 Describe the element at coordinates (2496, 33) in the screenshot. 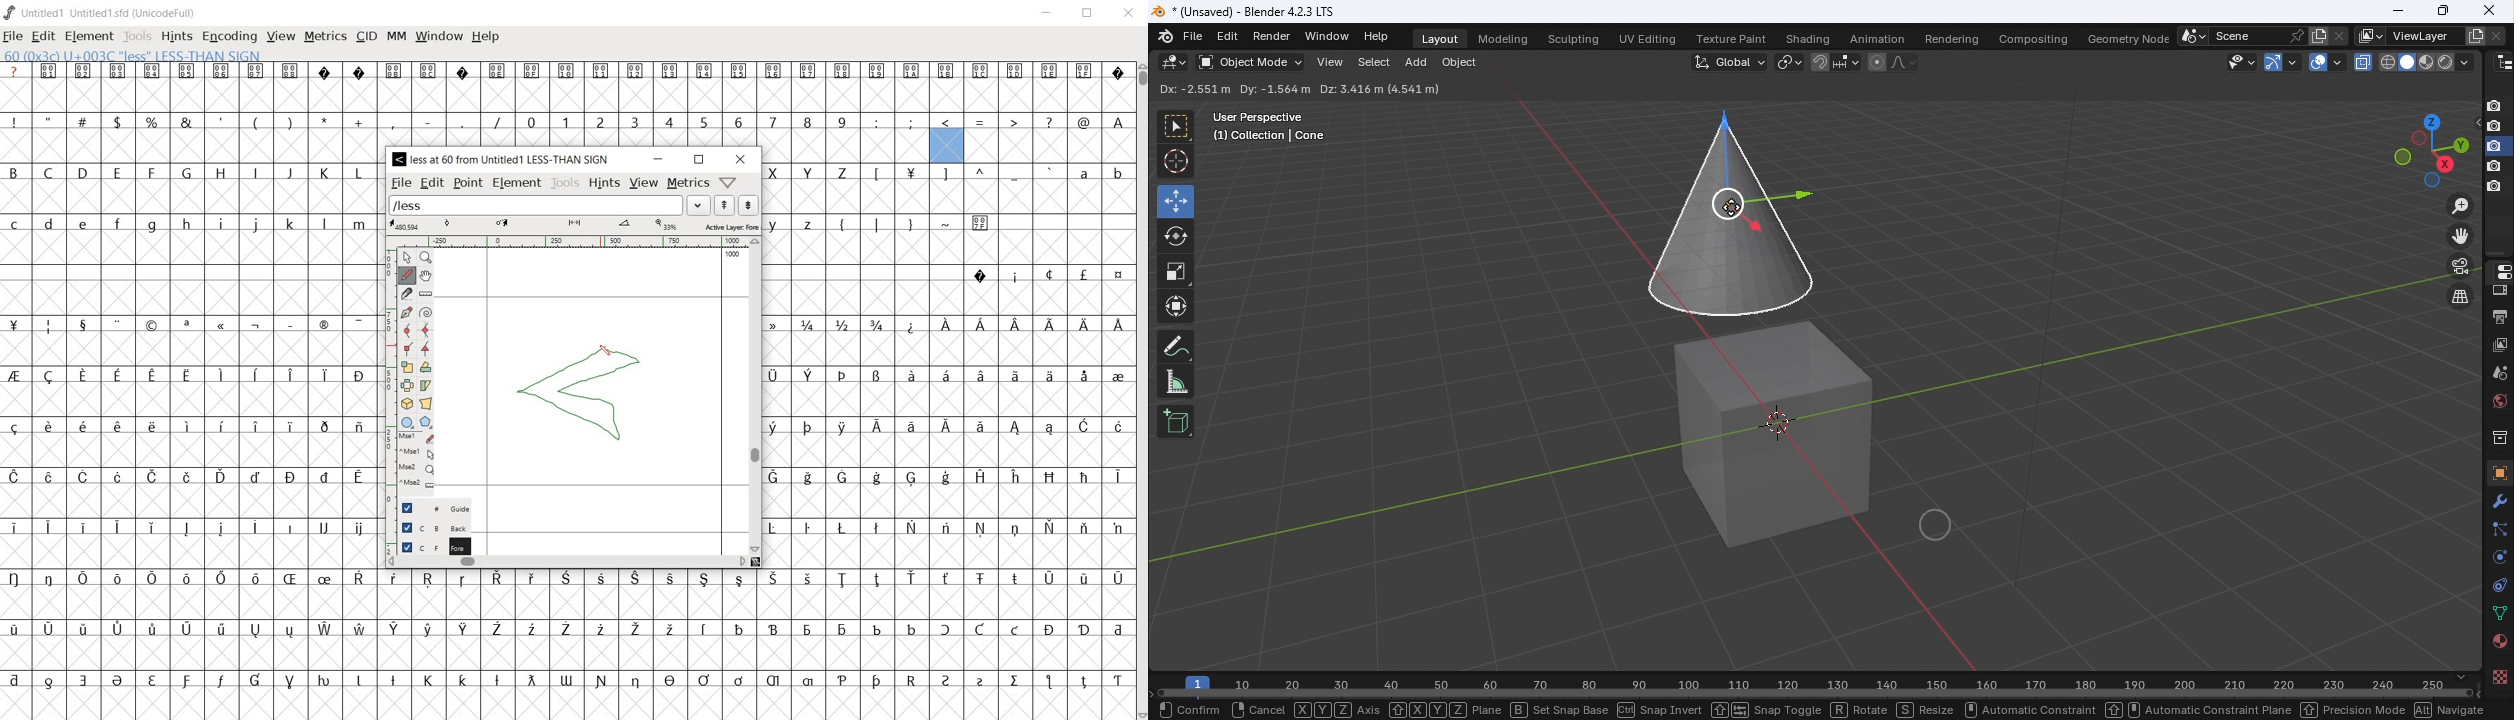

I see `Remove view layer` at that location.